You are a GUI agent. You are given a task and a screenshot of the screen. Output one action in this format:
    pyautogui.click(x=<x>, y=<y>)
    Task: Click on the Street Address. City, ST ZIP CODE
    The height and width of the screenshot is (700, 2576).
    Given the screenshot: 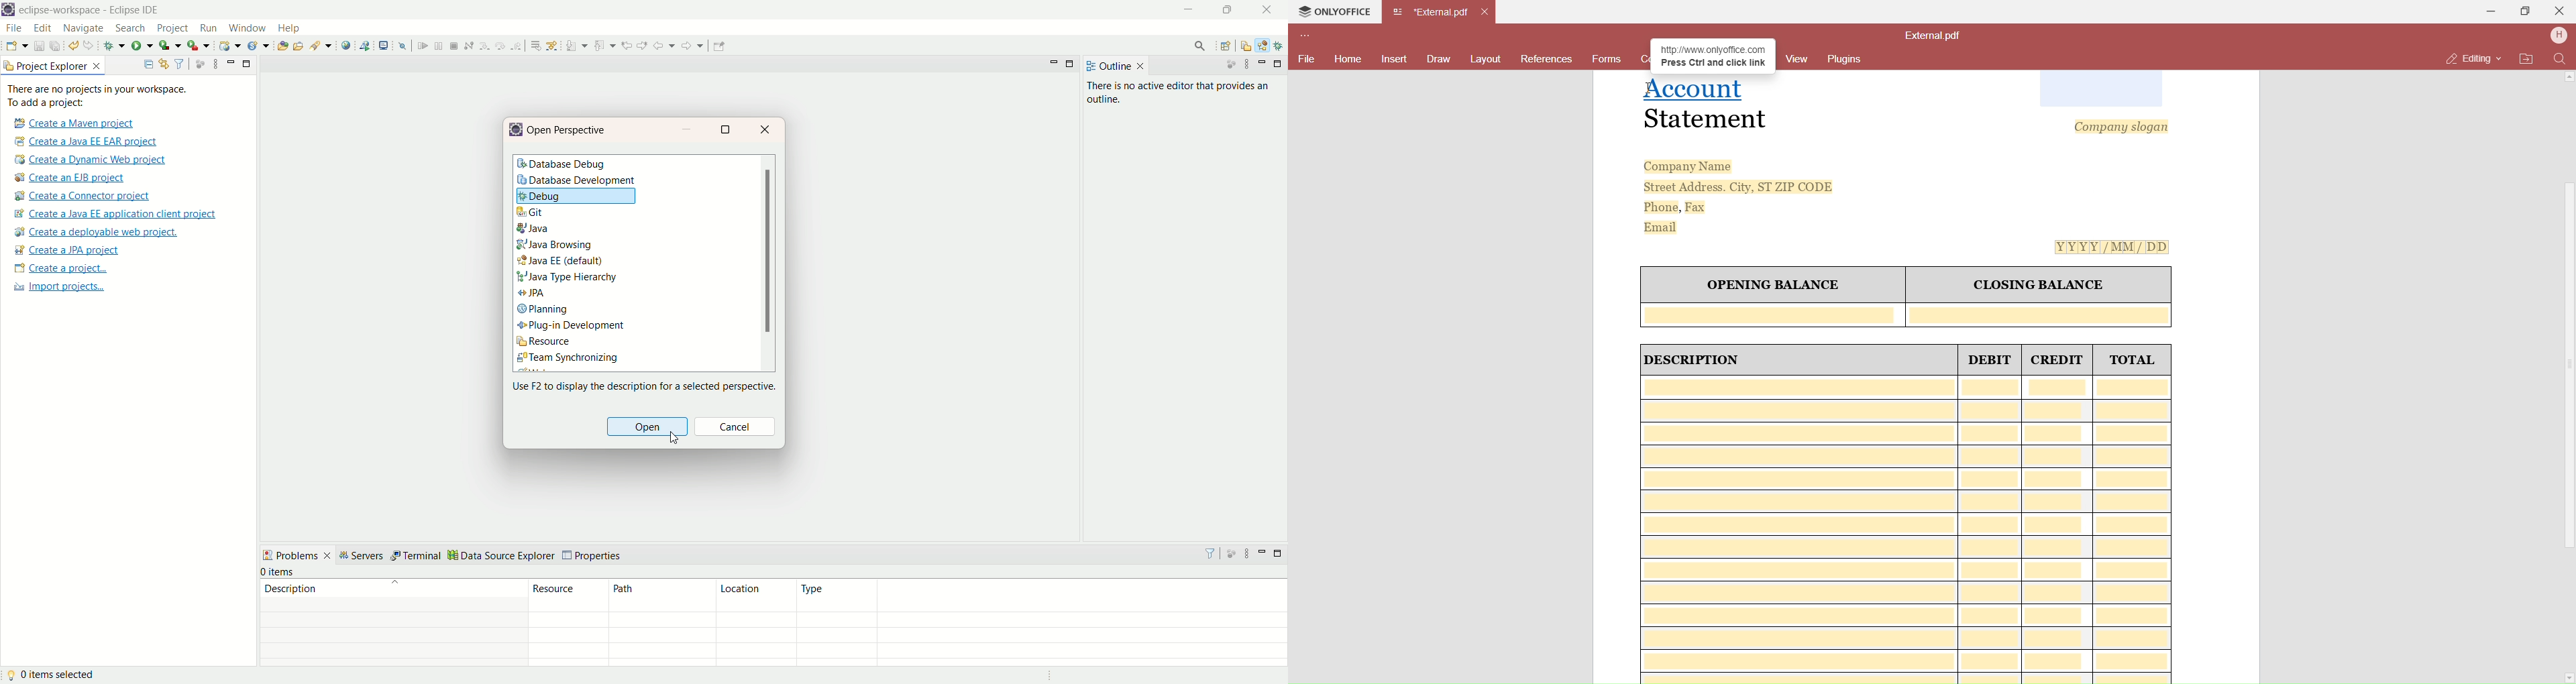 What is the action you would take?
    pyautogui.click(x=1739, y=186)
    